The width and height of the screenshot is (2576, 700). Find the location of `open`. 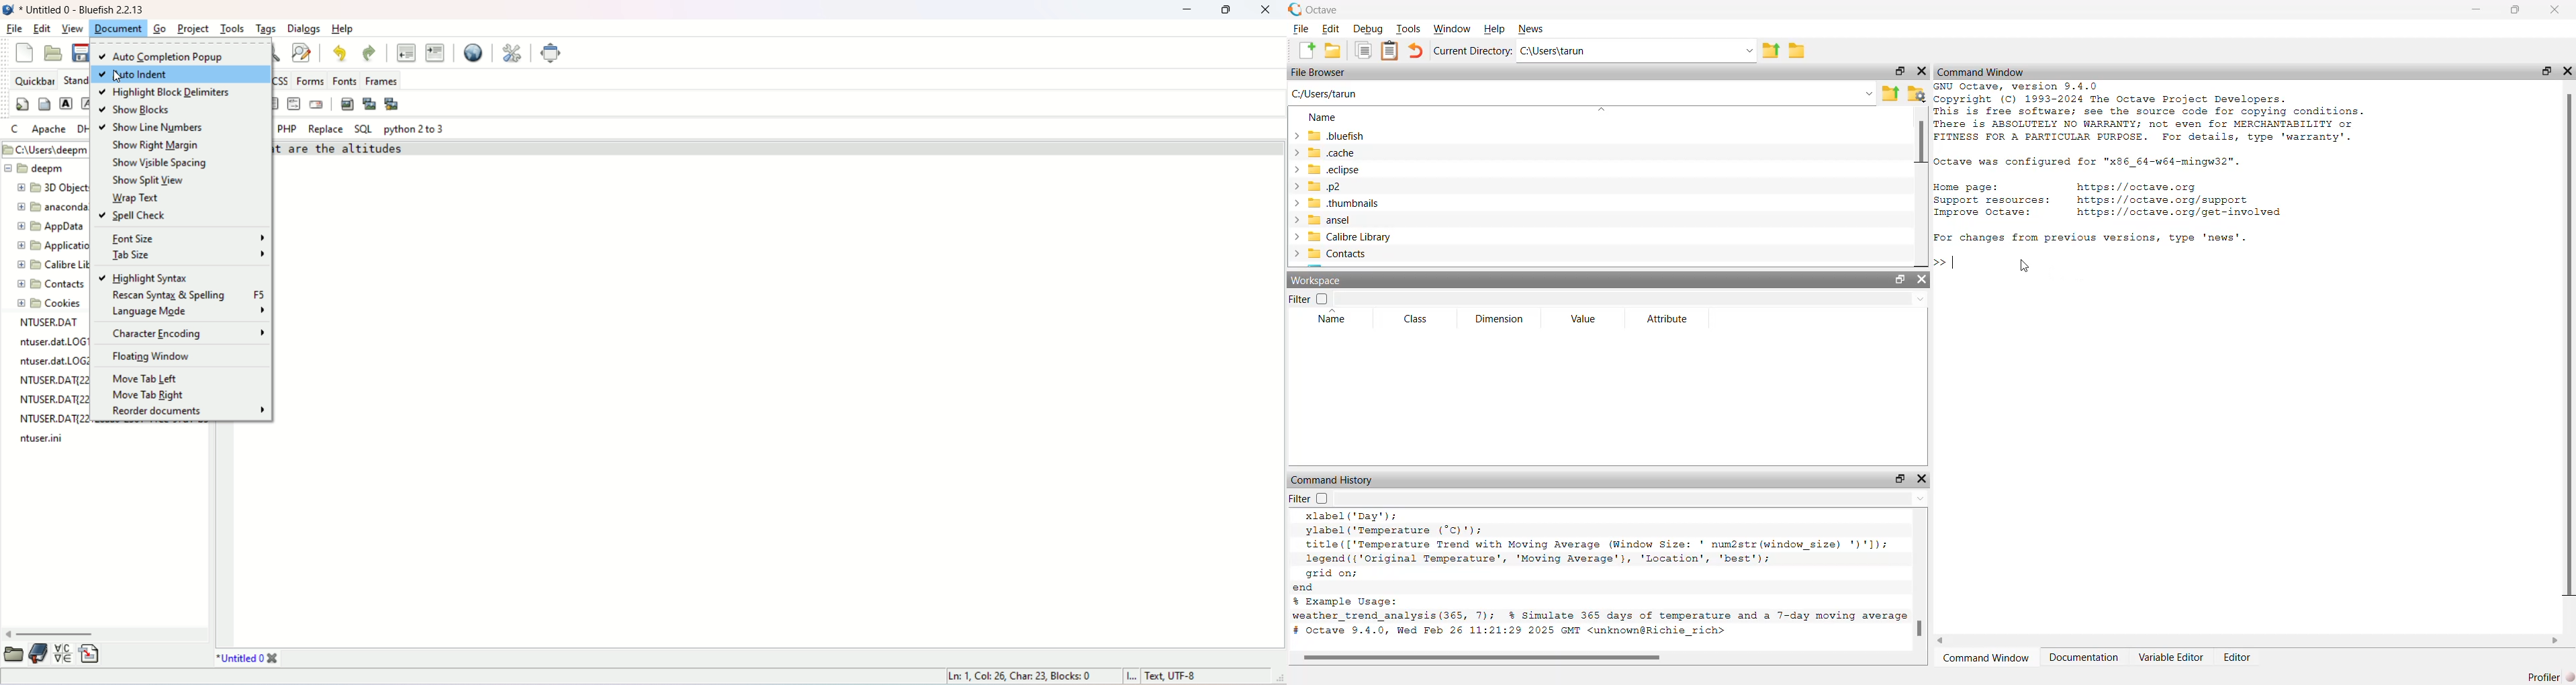

open is located at coordinates (15, 654).